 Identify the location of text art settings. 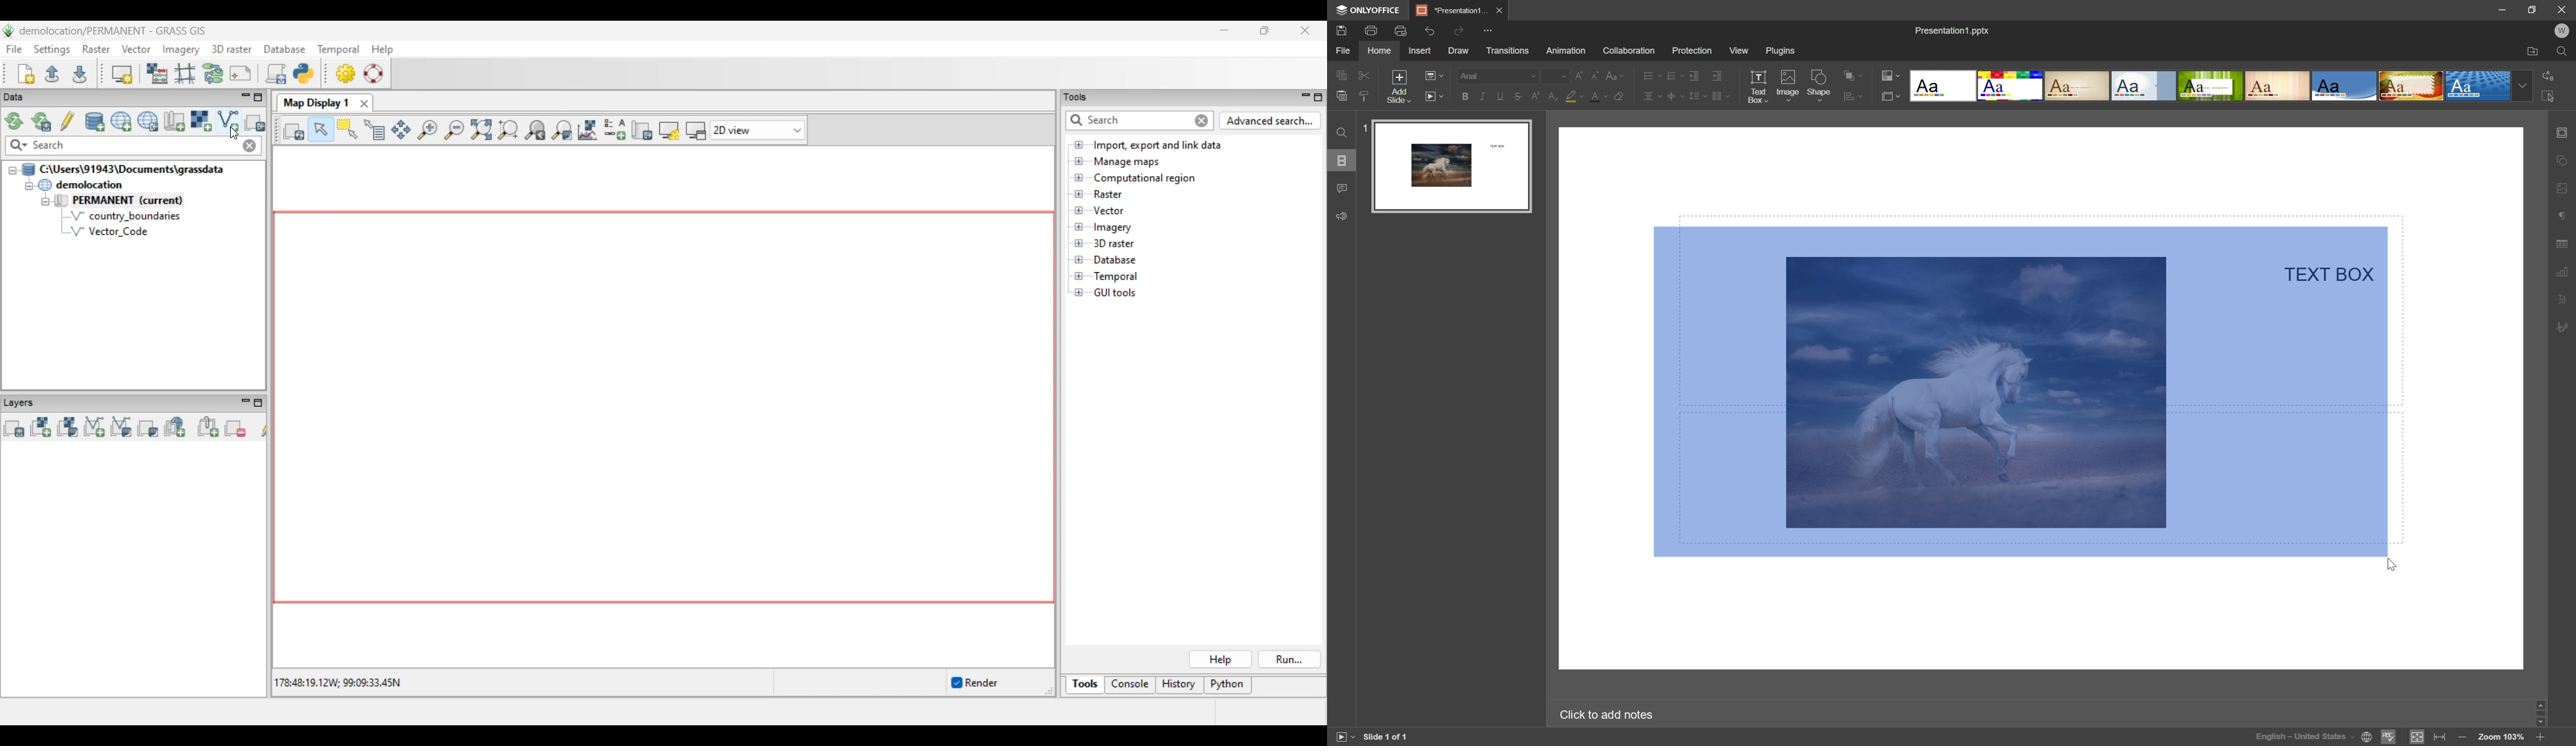
(2560, 298).